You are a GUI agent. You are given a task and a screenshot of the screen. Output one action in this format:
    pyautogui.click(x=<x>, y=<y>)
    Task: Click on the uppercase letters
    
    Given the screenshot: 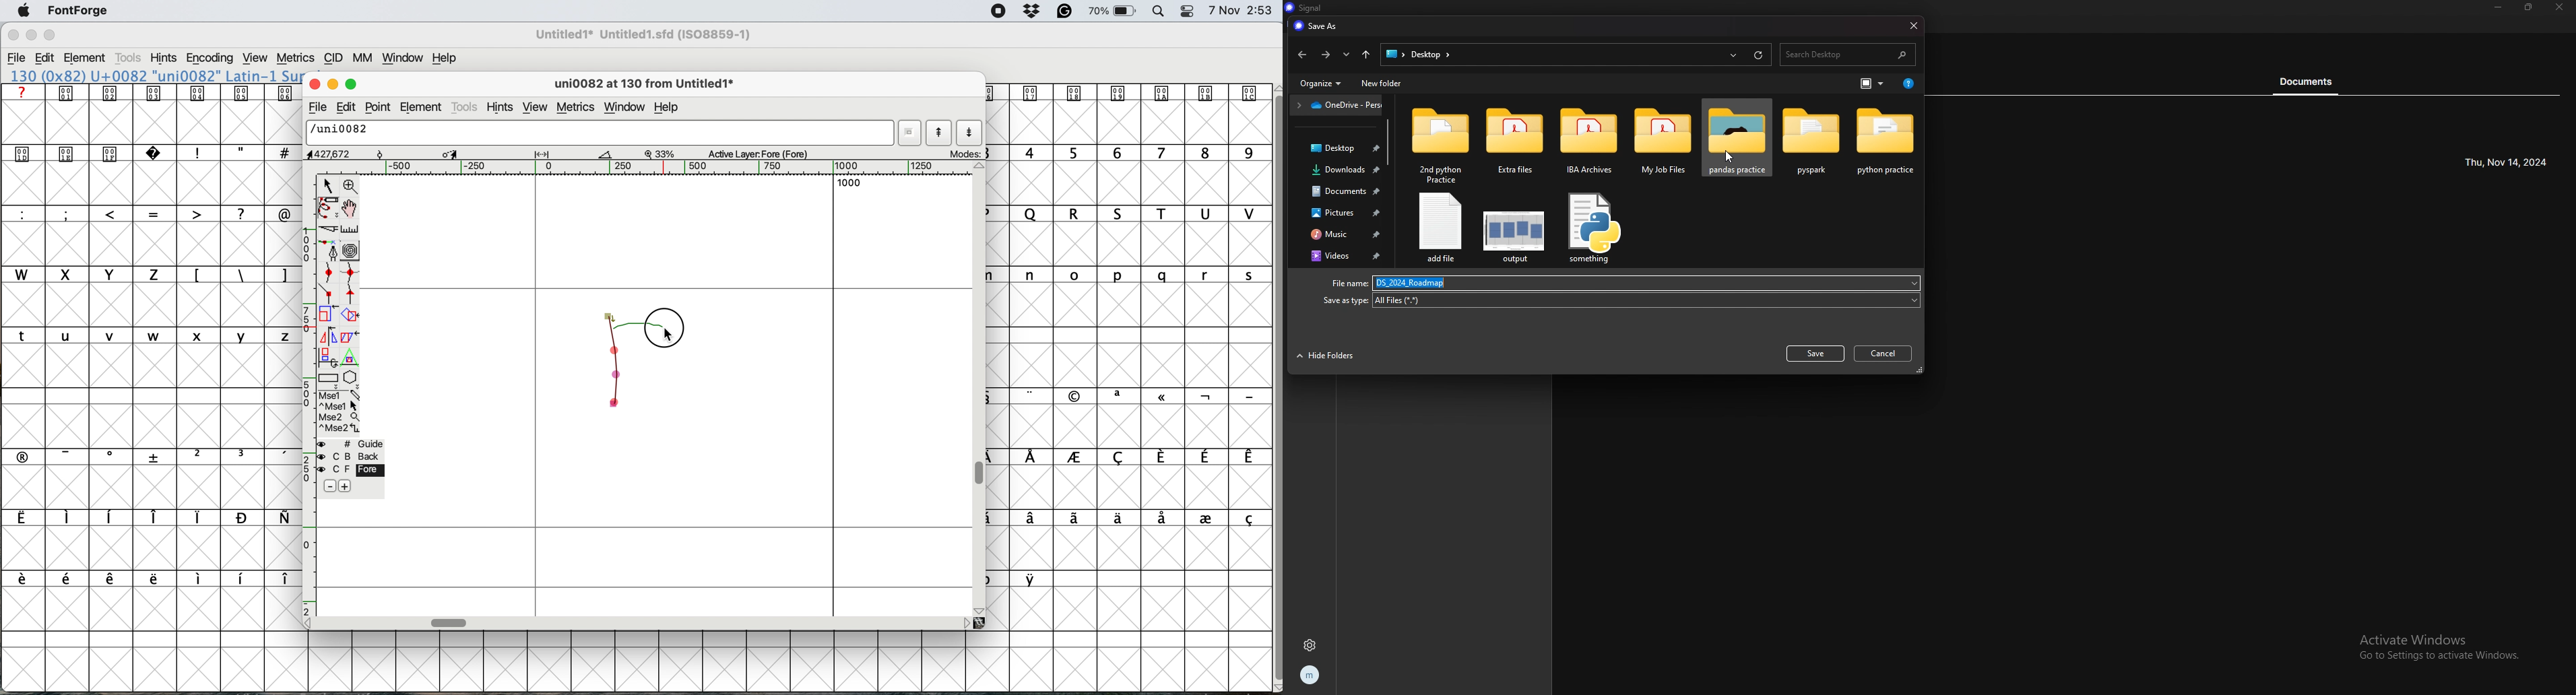 What is the action you would take?
    pyautogui.click(x=1129, y=215)
    